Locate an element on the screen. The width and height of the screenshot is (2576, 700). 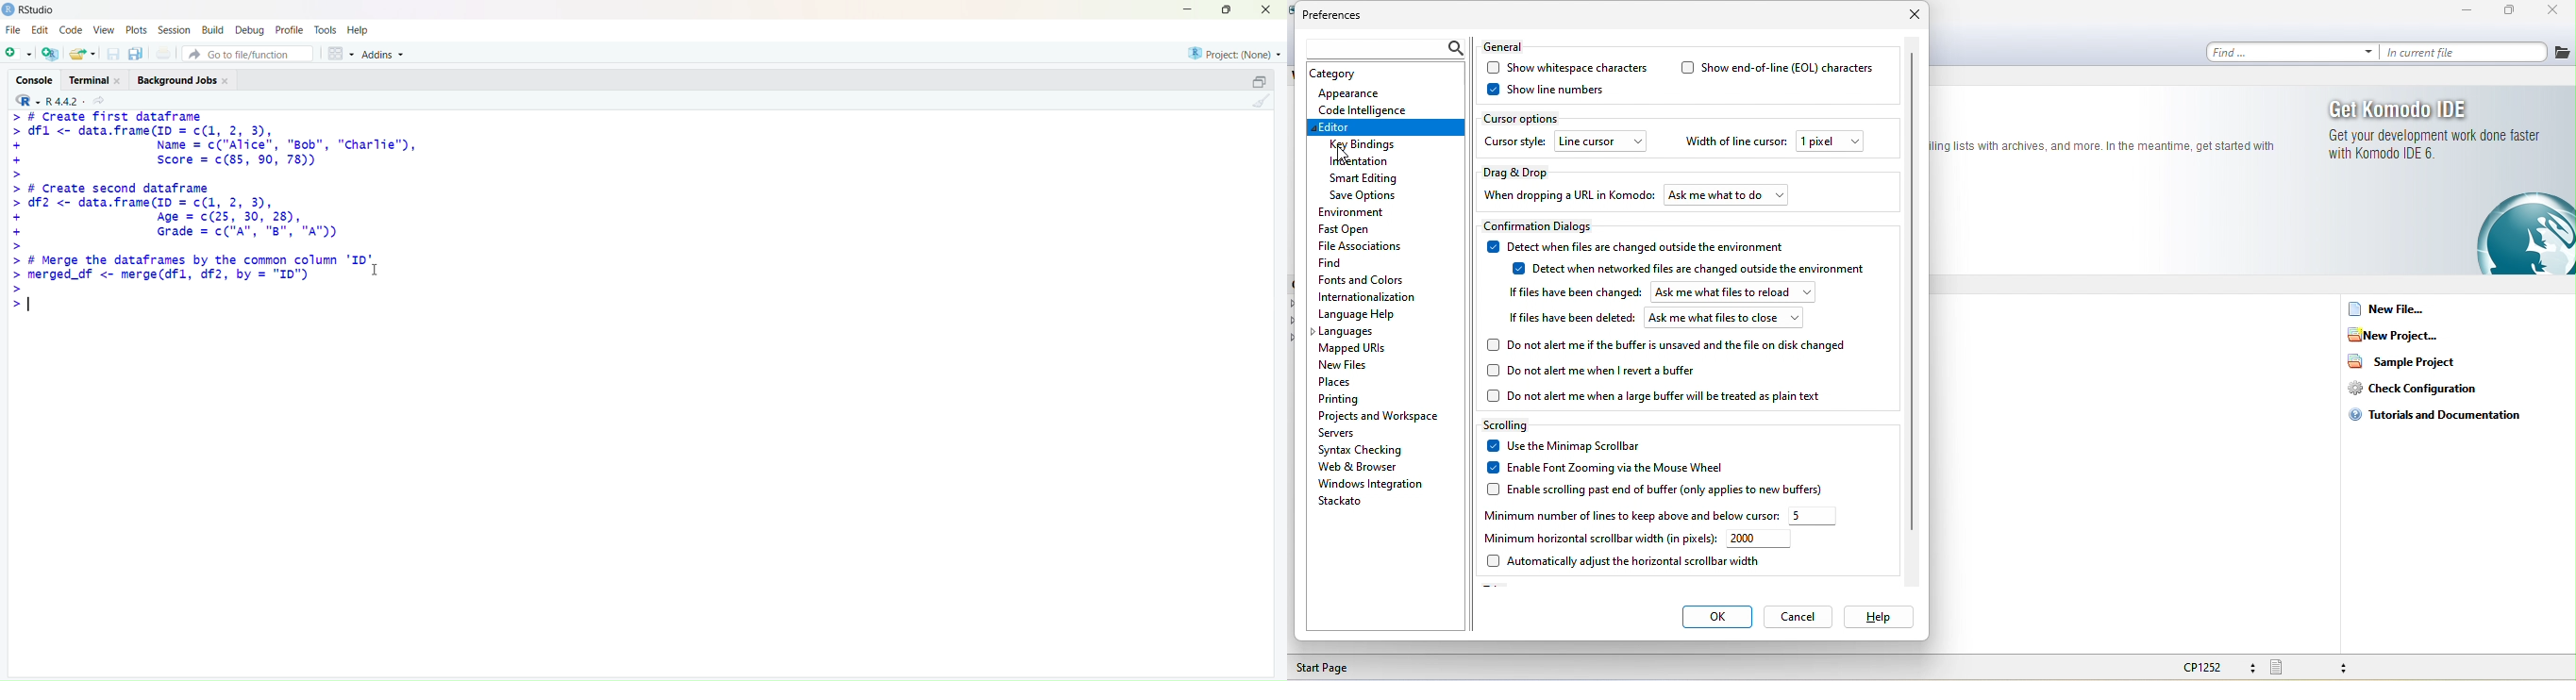
files is located at coordinates (2563, 53).